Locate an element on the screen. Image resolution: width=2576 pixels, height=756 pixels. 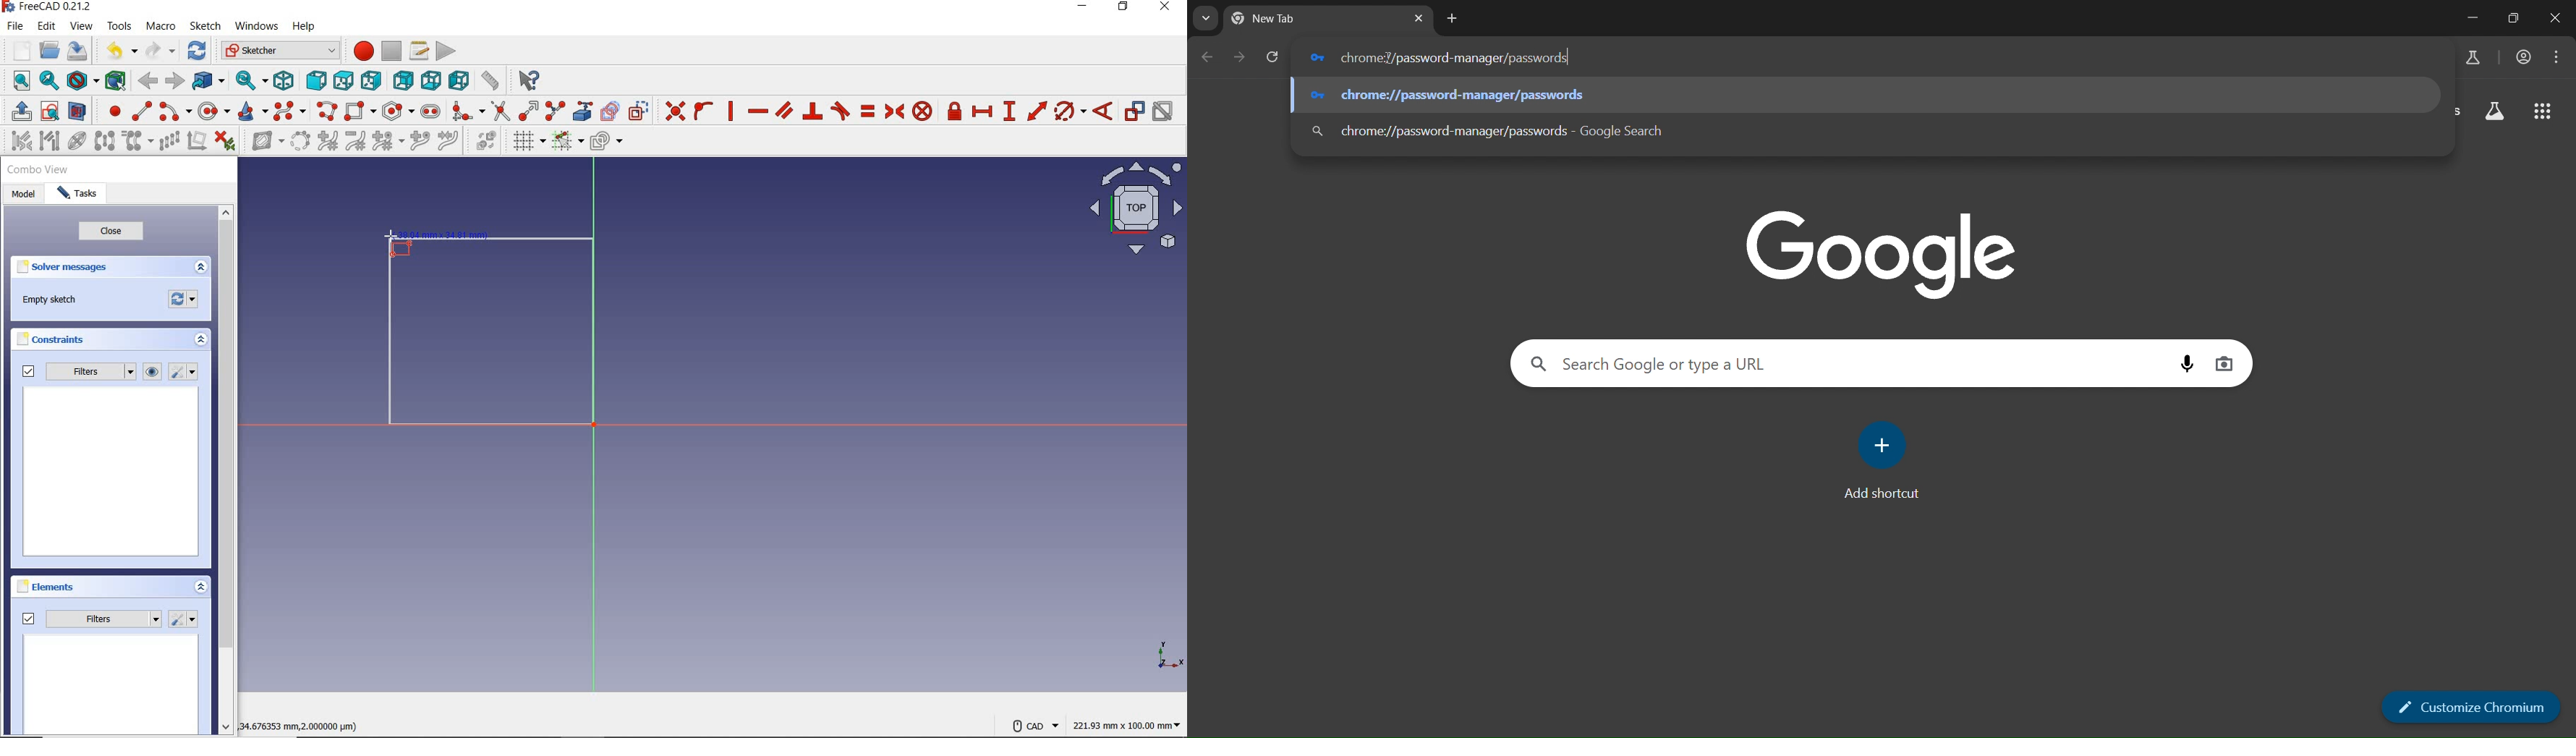
undo is located at coordinates (122, 52).